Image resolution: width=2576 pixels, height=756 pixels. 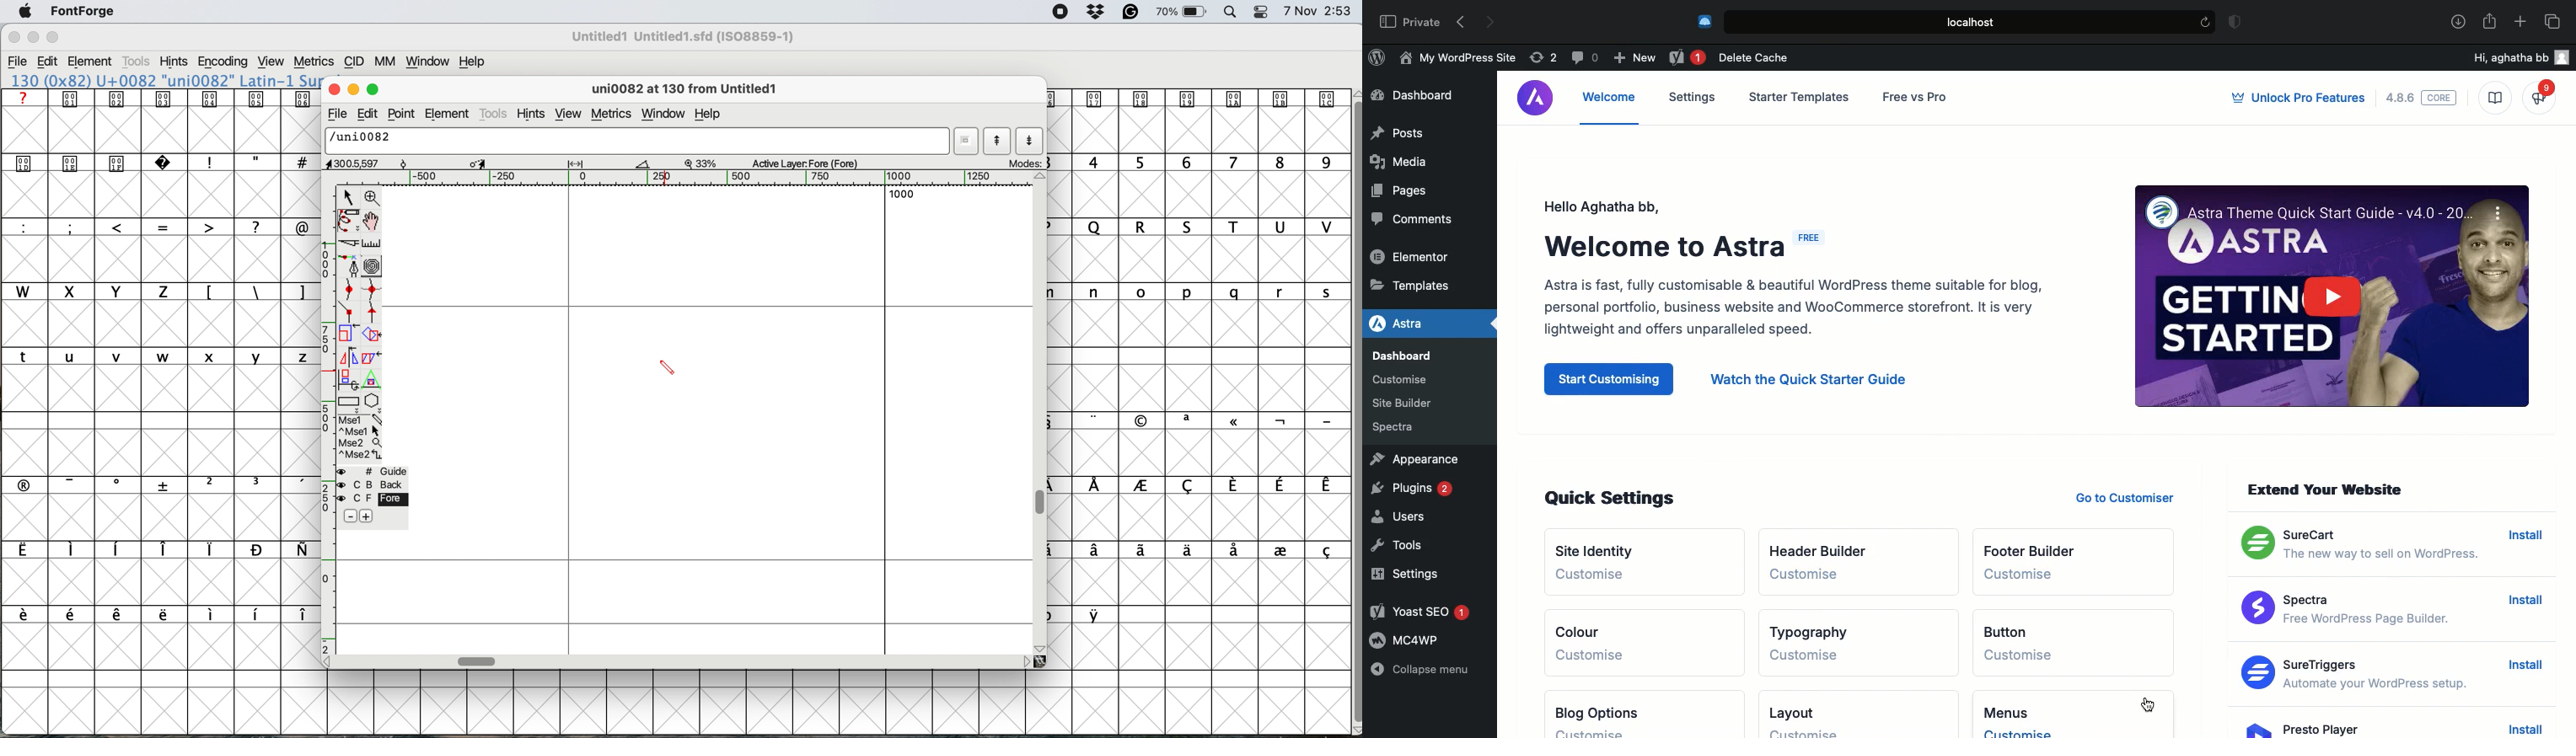 I want to click on Tabs, so click(x=2553, y=21).